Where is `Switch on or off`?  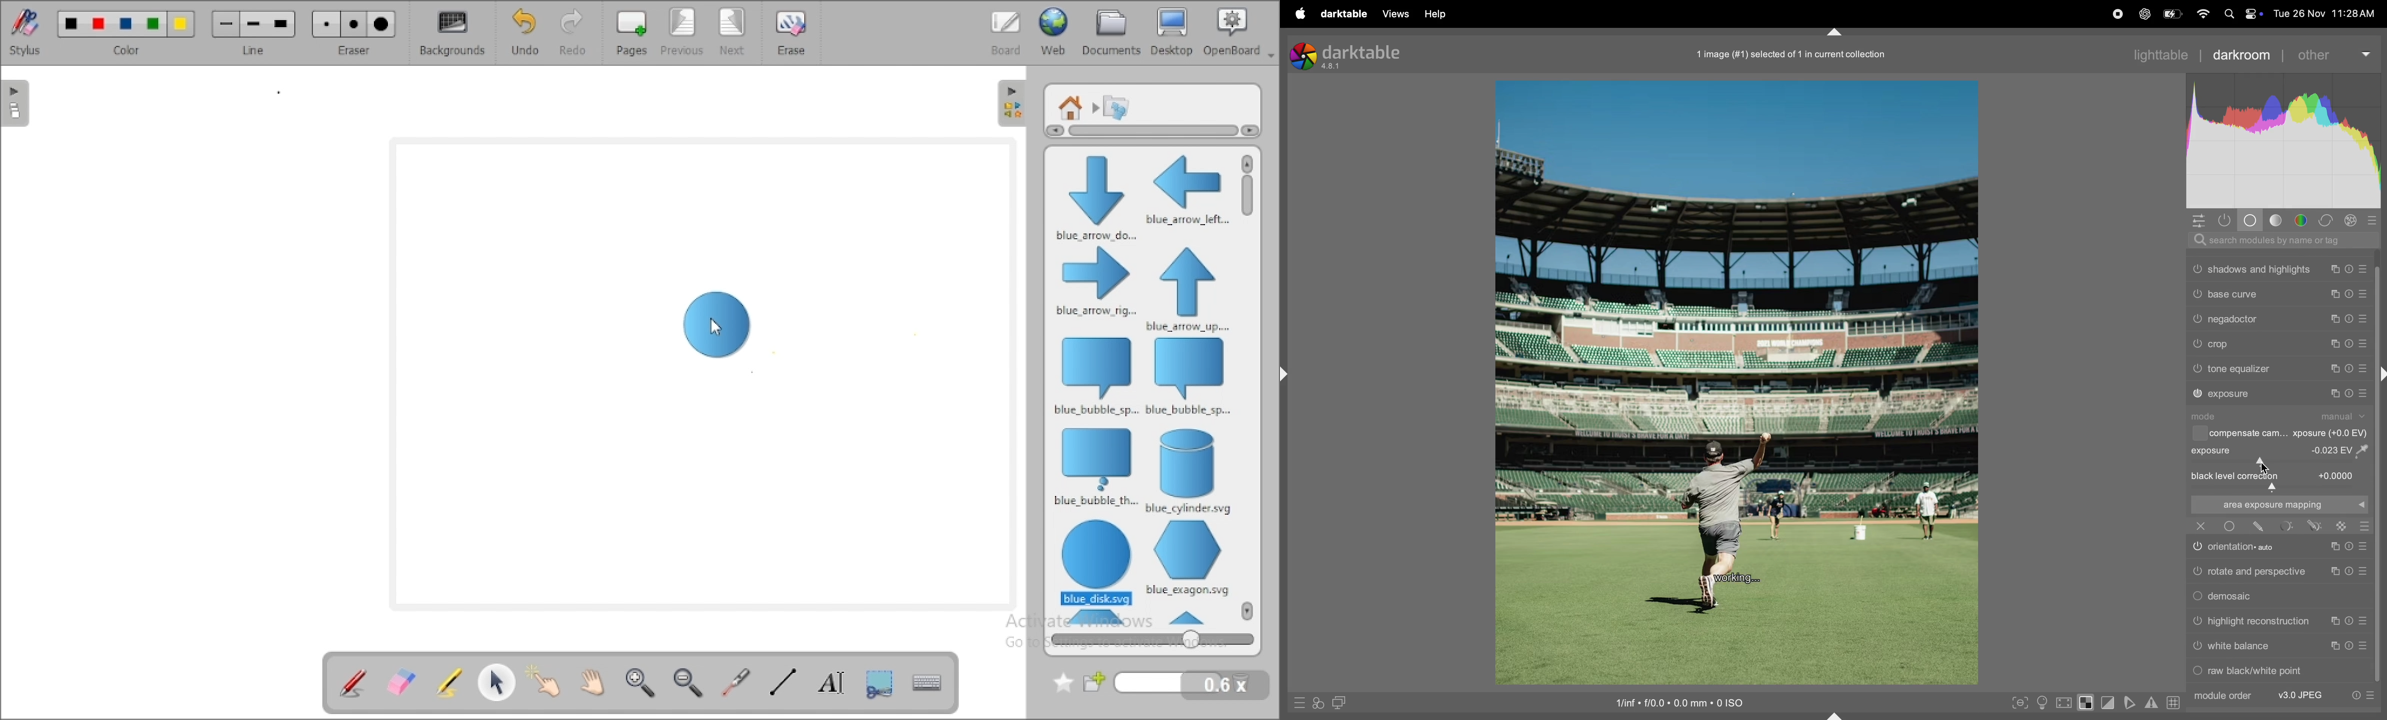 Switch on or off is located at coordinates (2197, 597).